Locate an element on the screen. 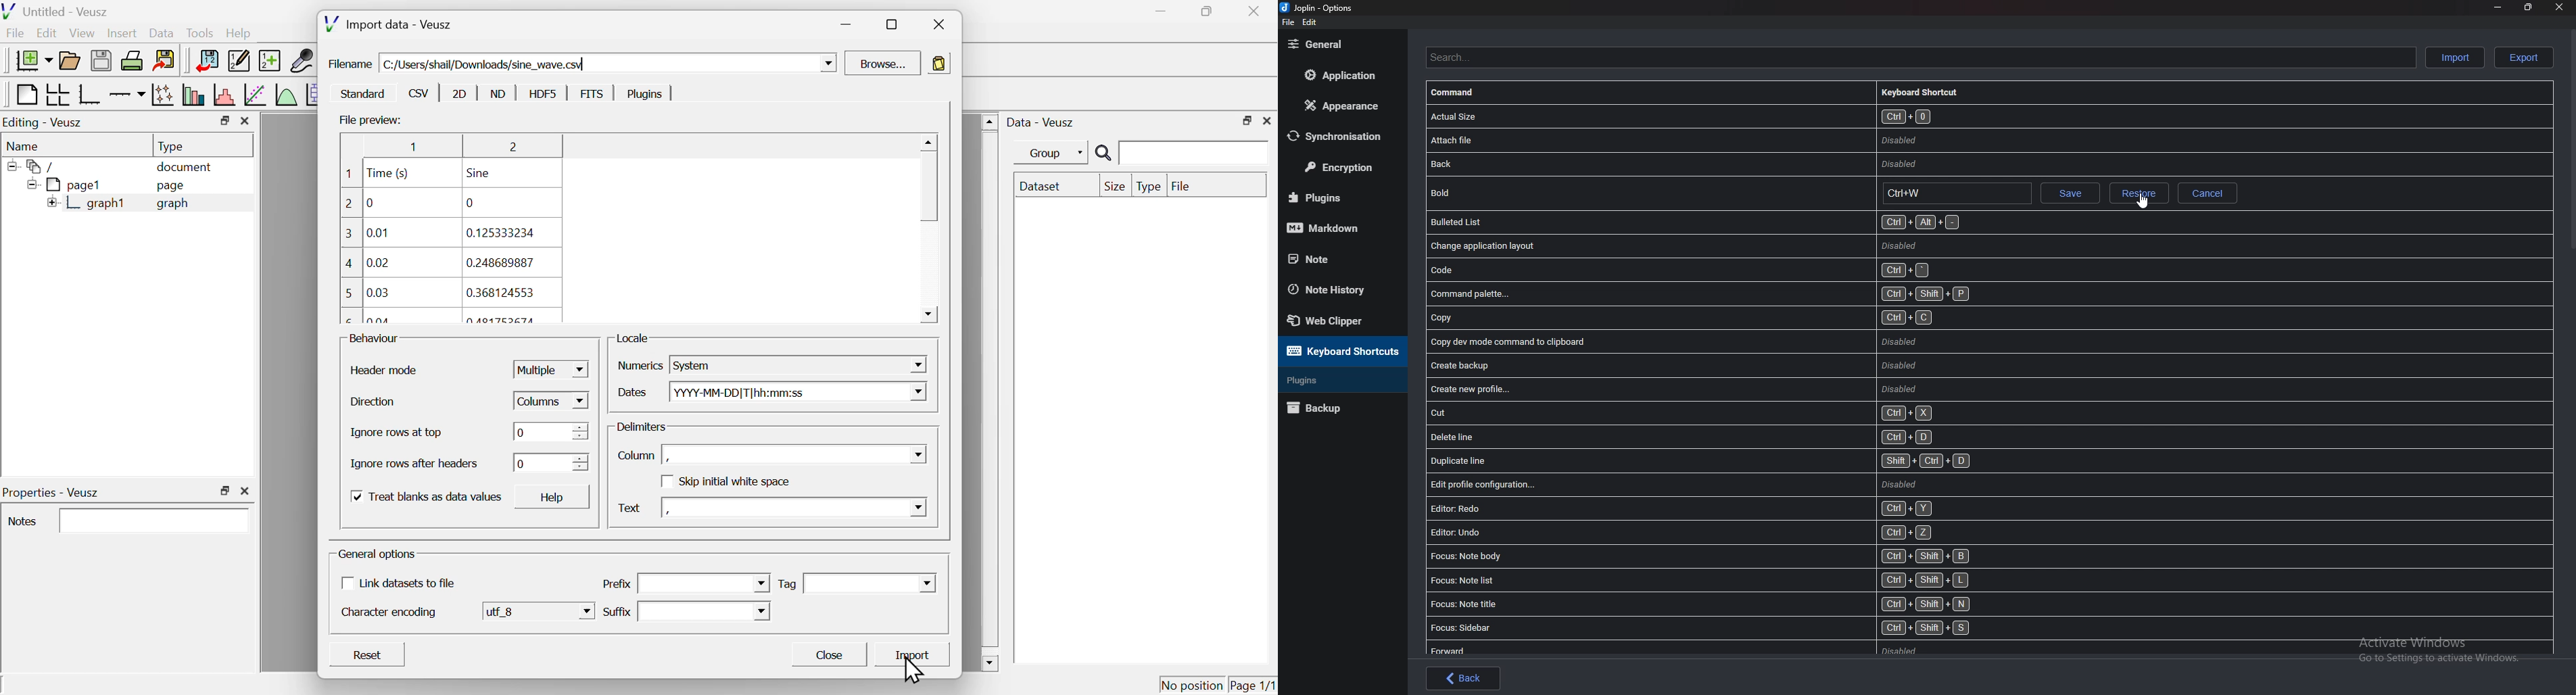  open a document is located at coordinates (71, 59).